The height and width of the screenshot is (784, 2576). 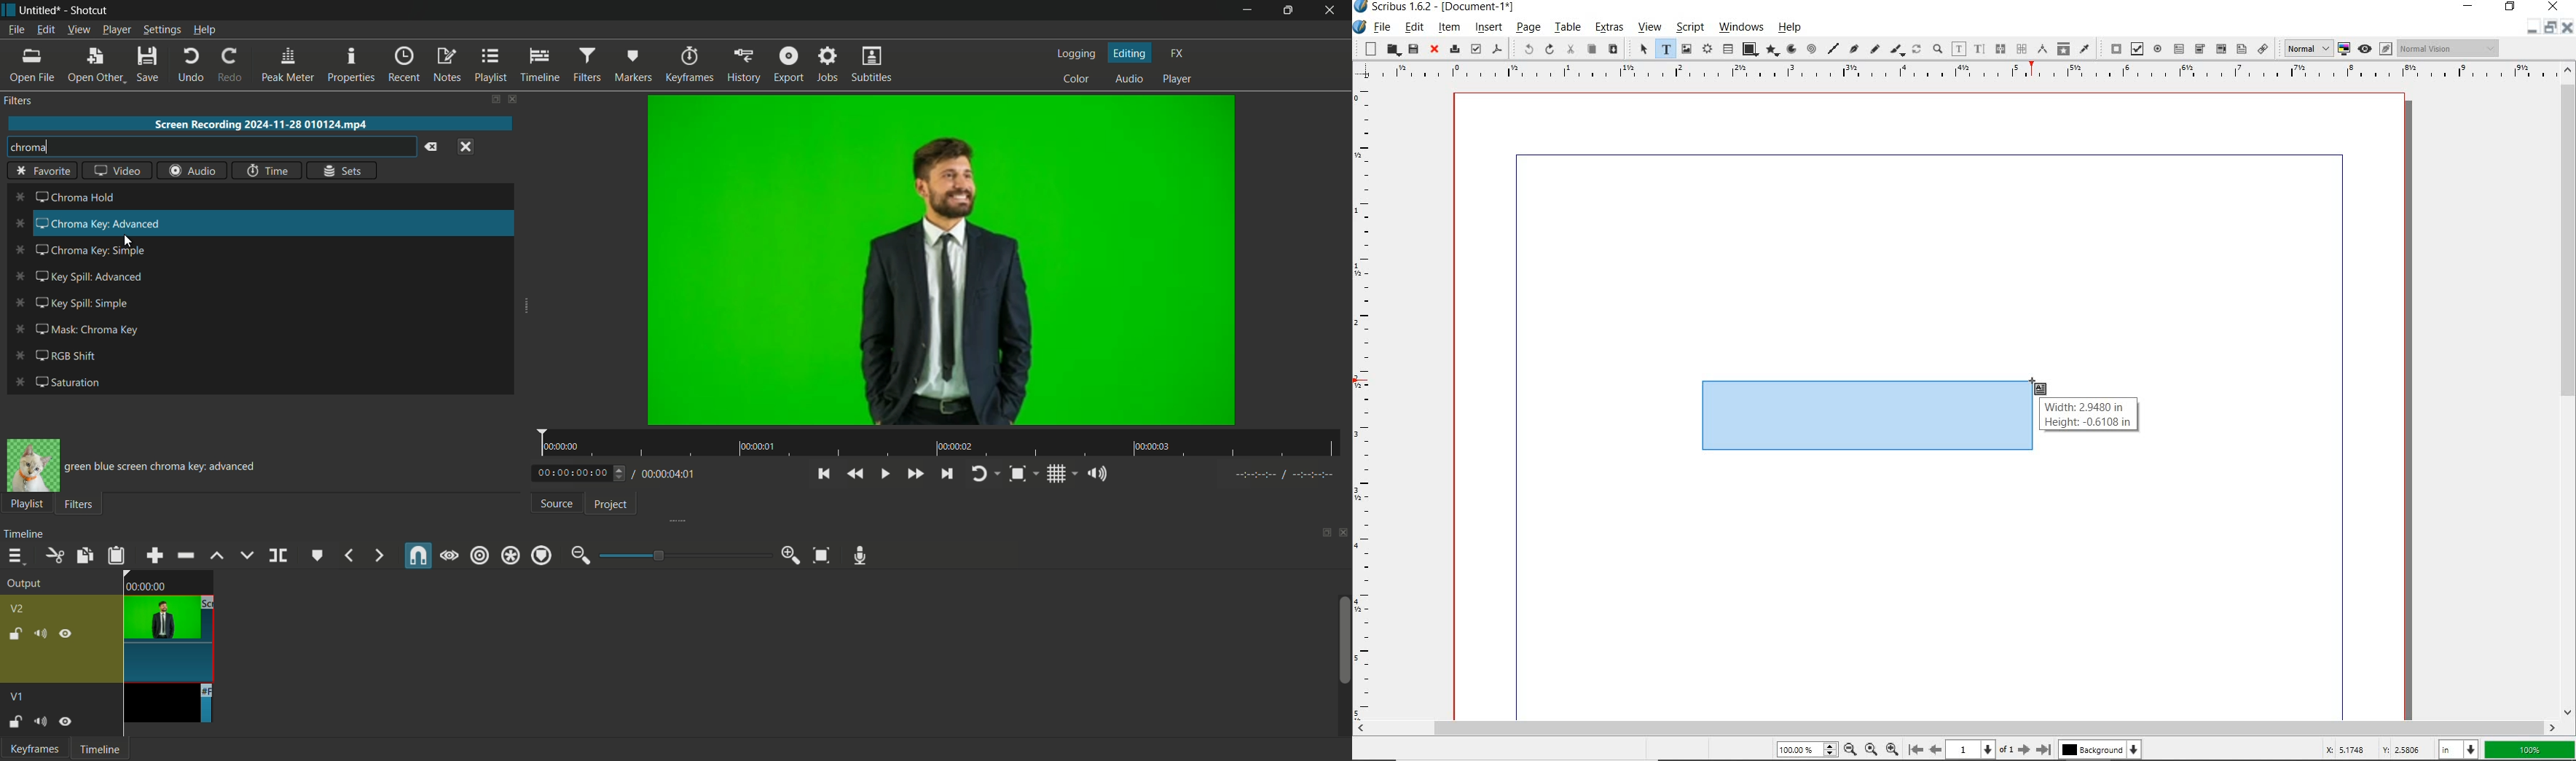 What do you see at coordinates (1937, 50) in the screenshot?
I see `zoom in or zoom out` at bounding box center [1937, 50].